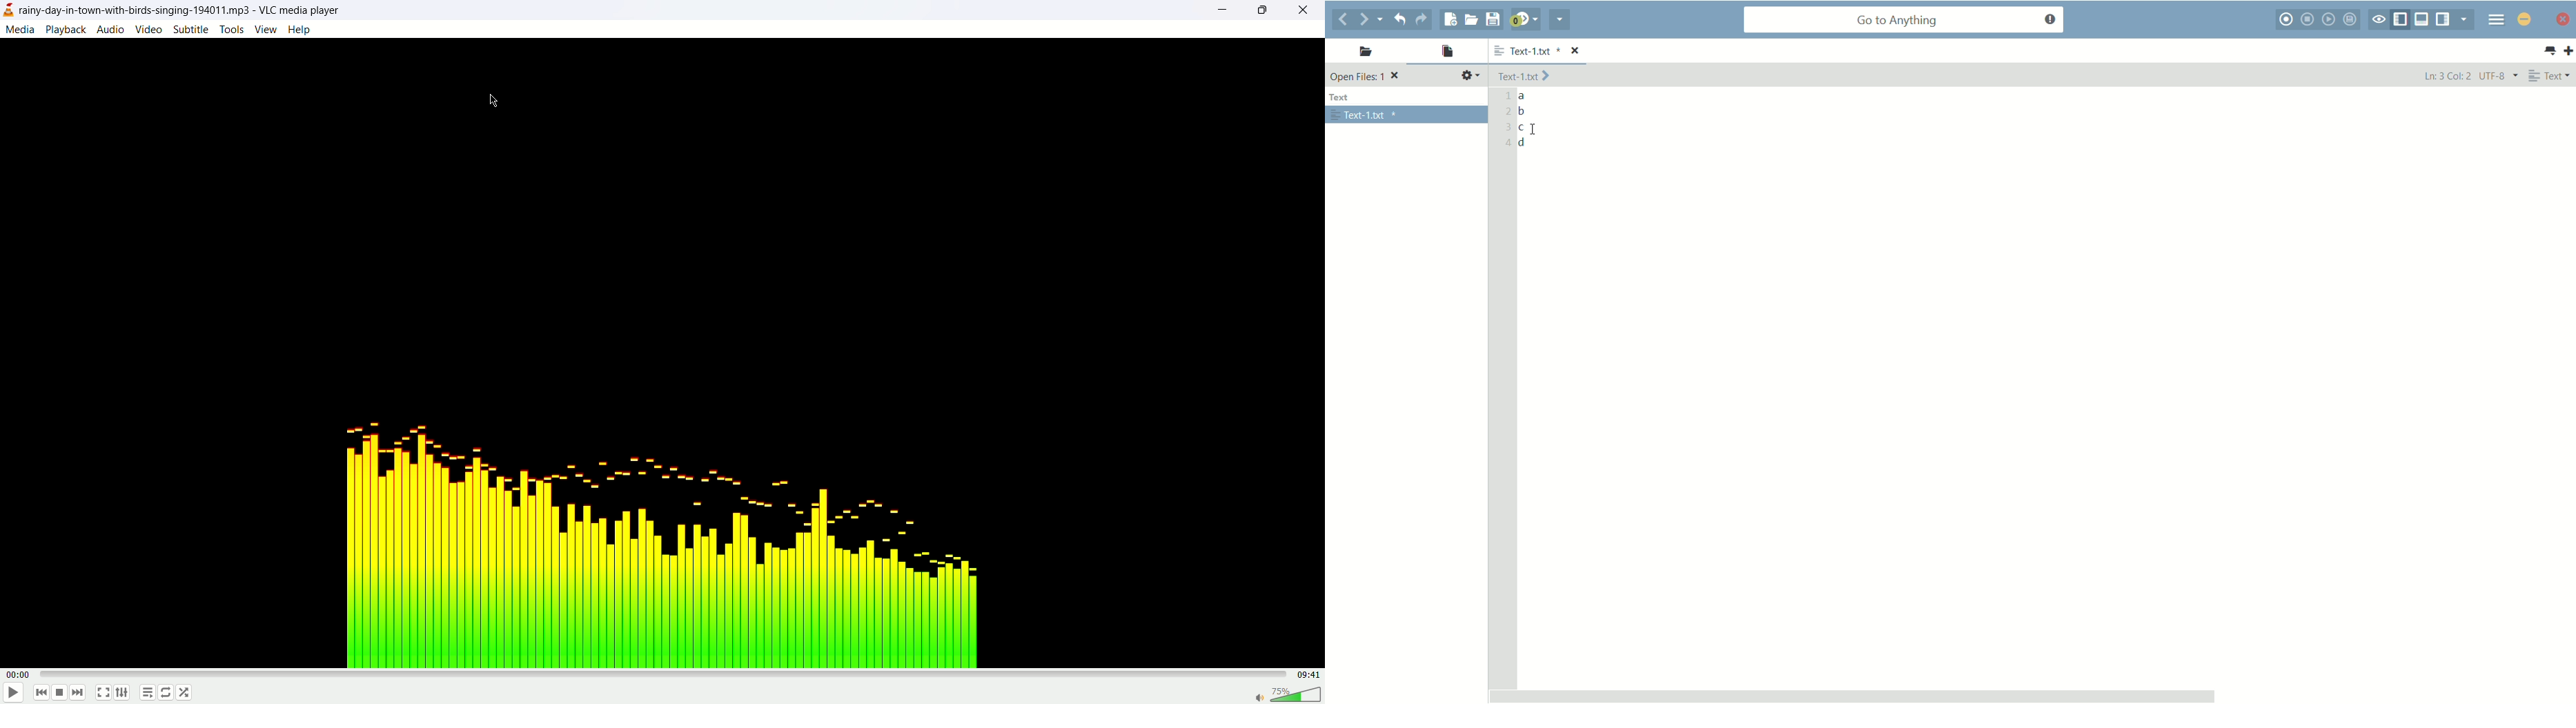 The image size is (2576, 728). Describe the element at coordinates (1533, 130) in the screenshot. I see `Cursor` at that location.